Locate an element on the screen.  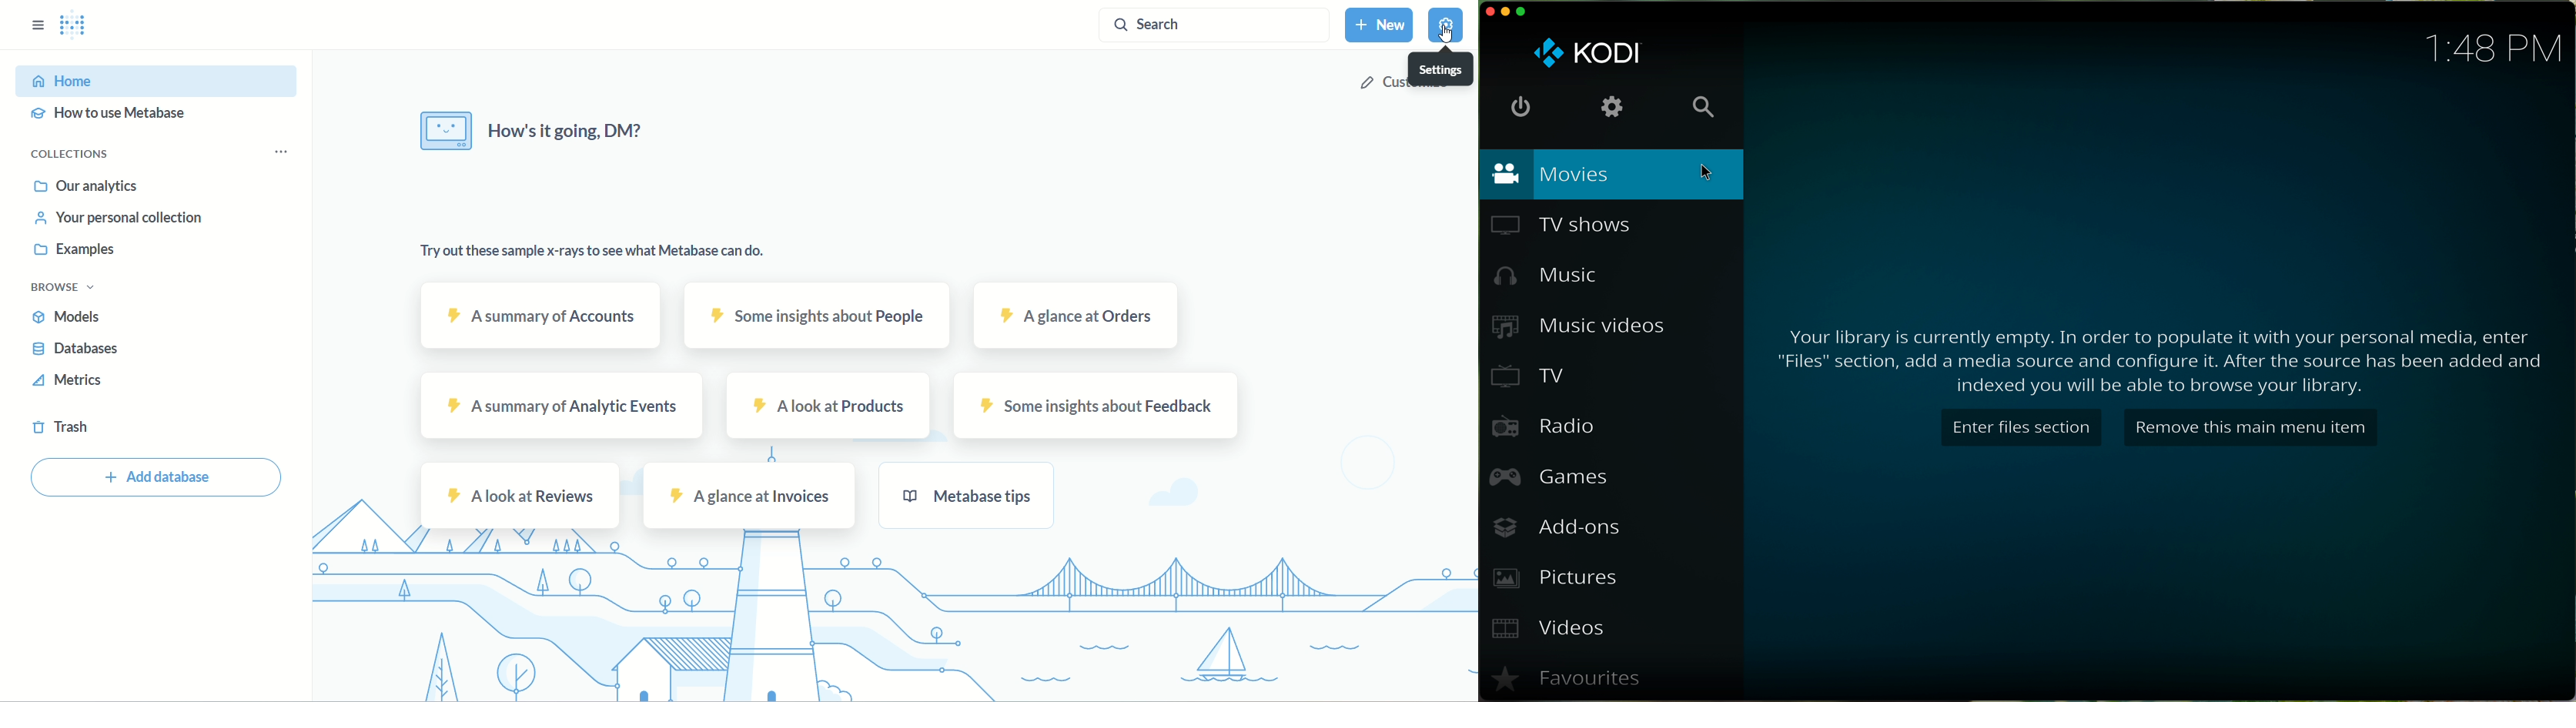
pictures is located at coordinates (1579, 580).